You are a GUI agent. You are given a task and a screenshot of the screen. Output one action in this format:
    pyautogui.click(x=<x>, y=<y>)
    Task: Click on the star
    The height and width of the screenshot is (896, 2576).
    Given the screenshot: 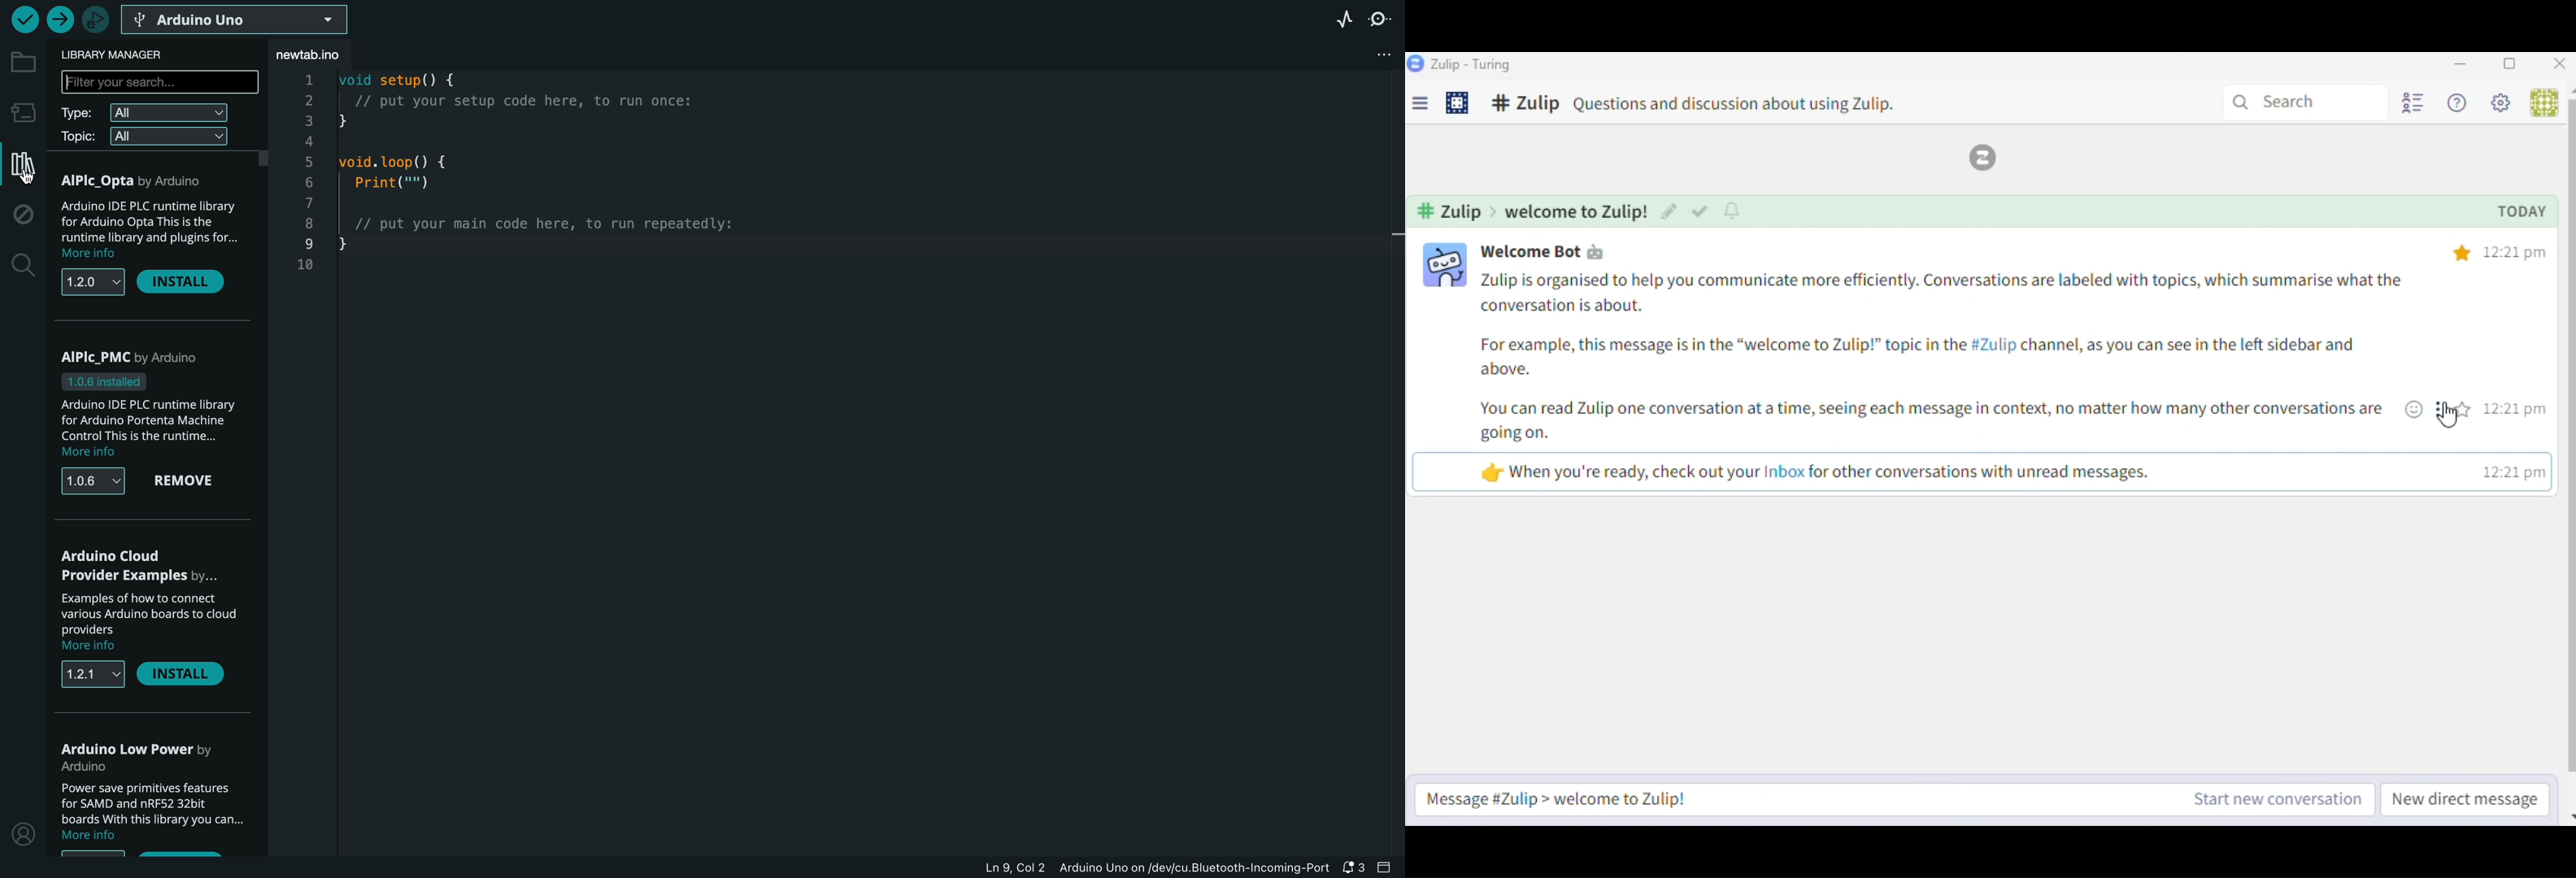 What is the action you would take?
    pyautogui.click(x=2462, y=250)
    